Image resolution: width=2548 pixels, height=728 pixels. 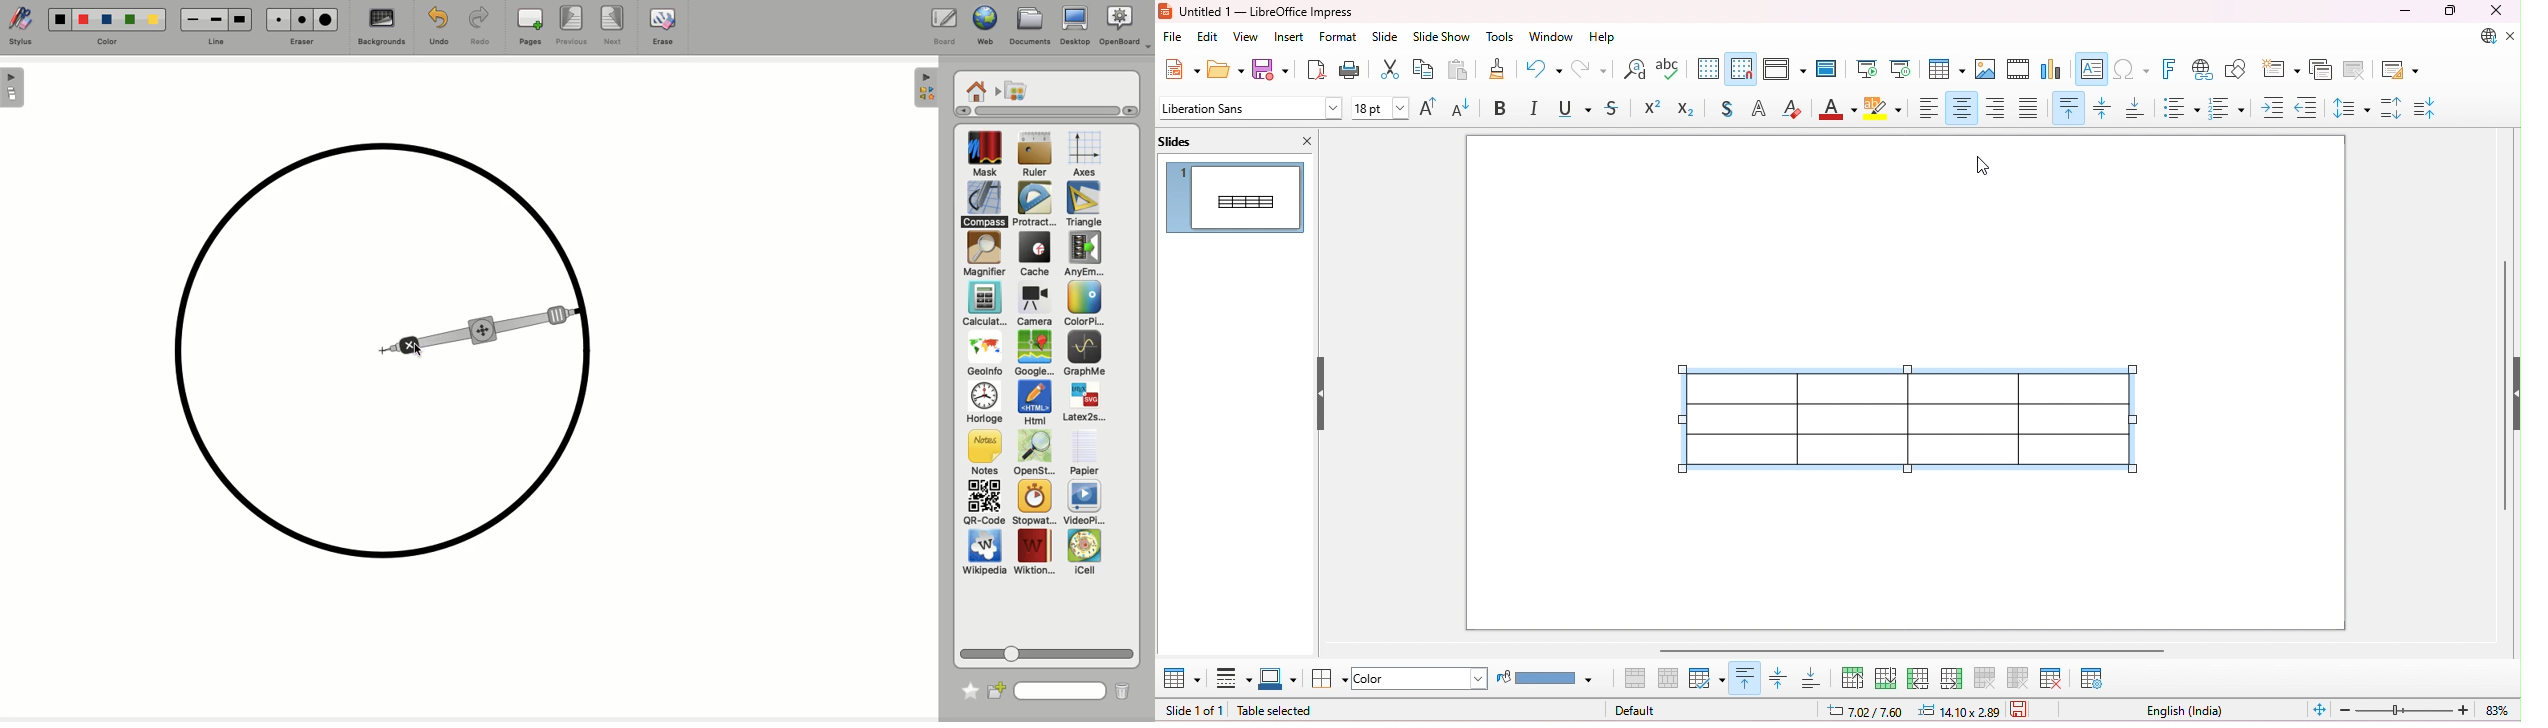 I want to click on align top, so click(x=1746, y=678).